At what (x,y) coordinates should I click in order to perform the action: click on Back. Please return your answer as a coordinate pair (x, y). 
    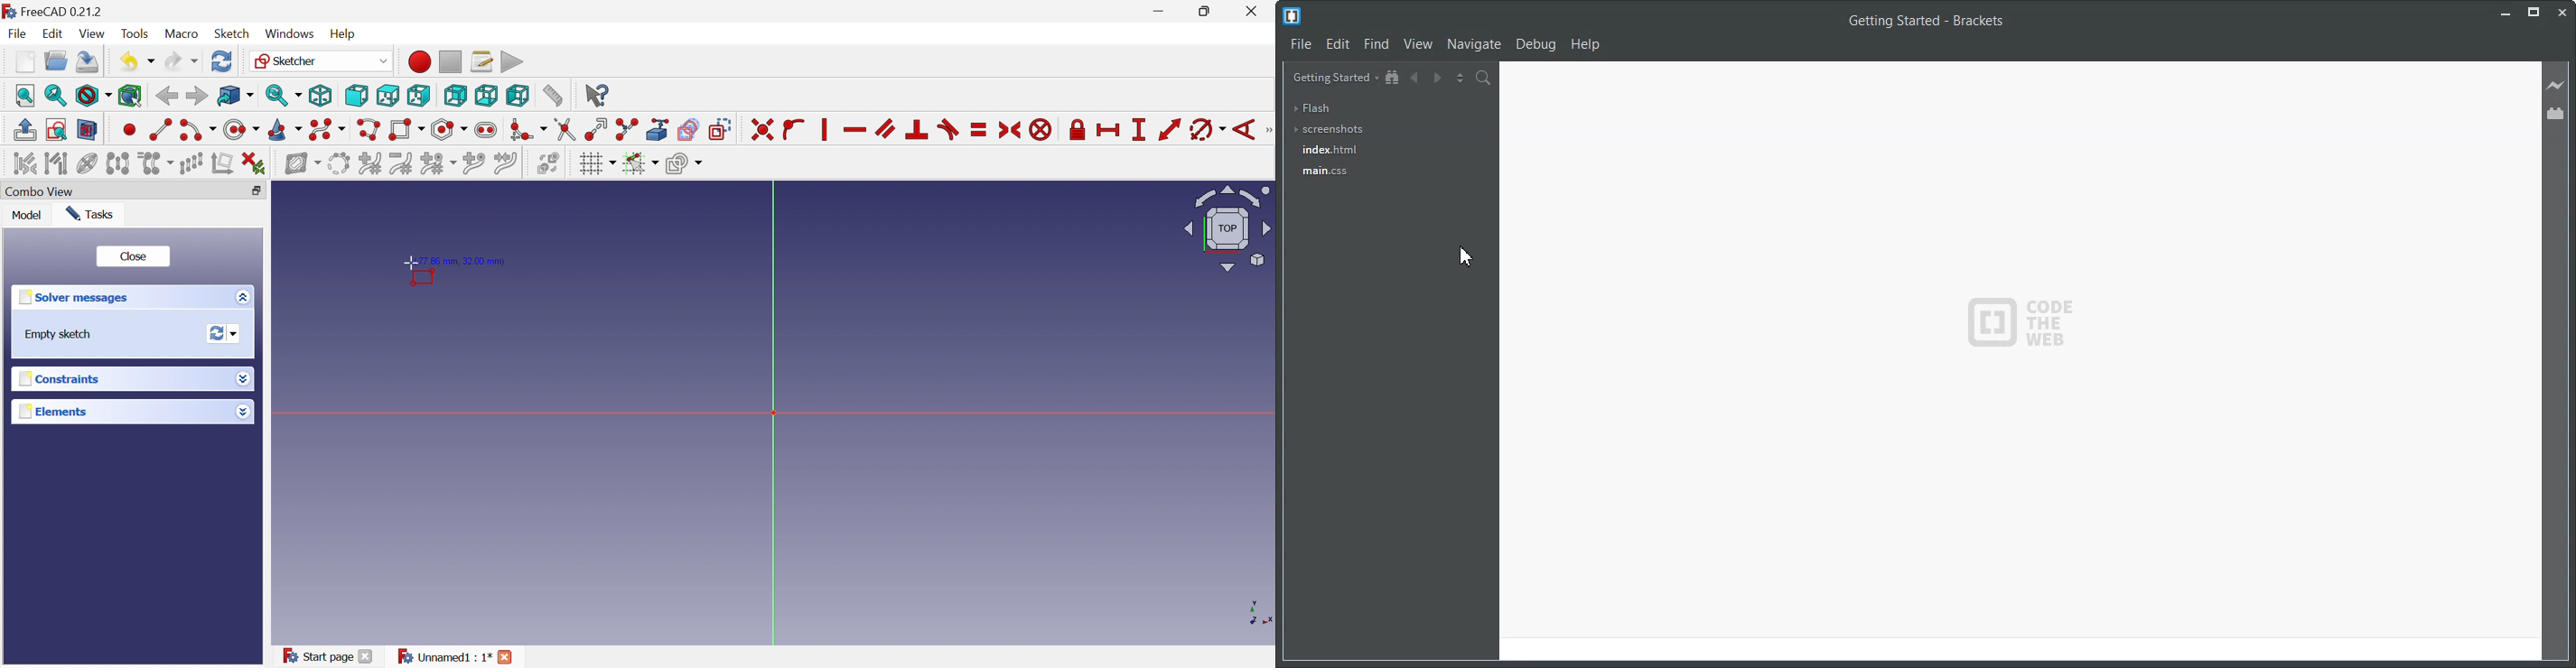
    Looking at the image, I should click on (166, 96).